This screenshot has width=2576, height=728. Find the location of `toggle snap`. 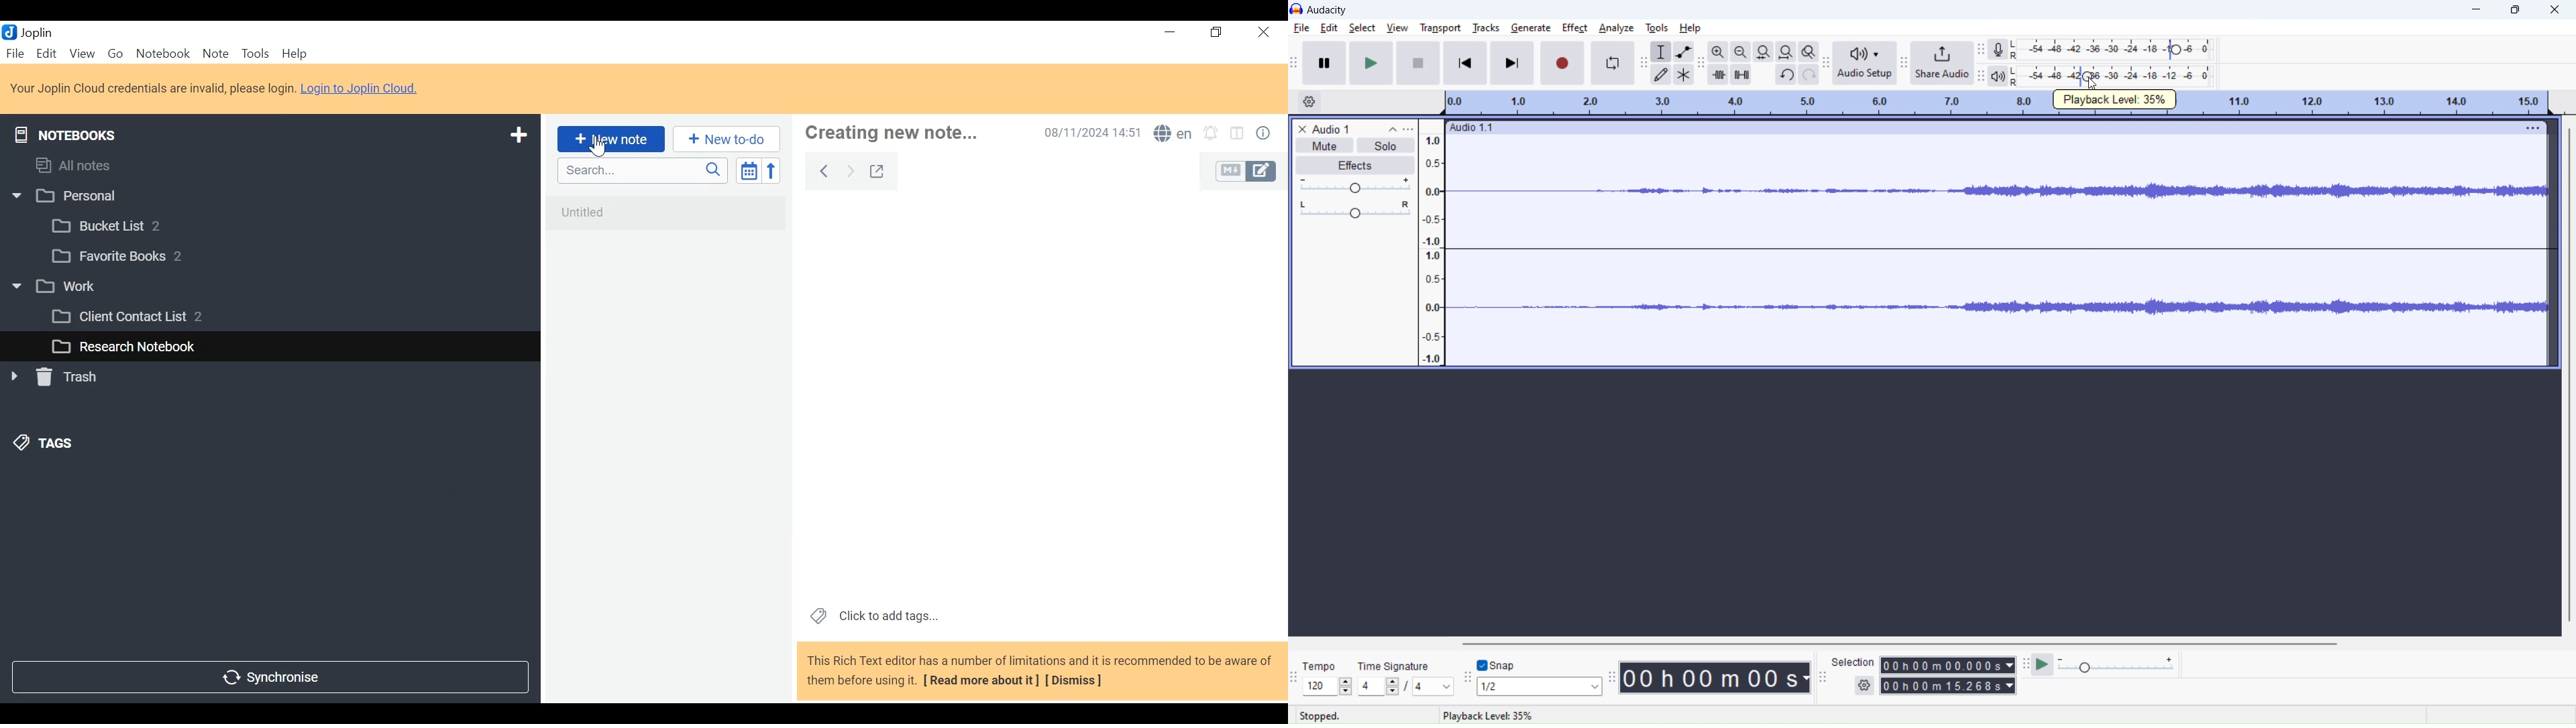

toggle snap is located at coordinates (1497, 666).